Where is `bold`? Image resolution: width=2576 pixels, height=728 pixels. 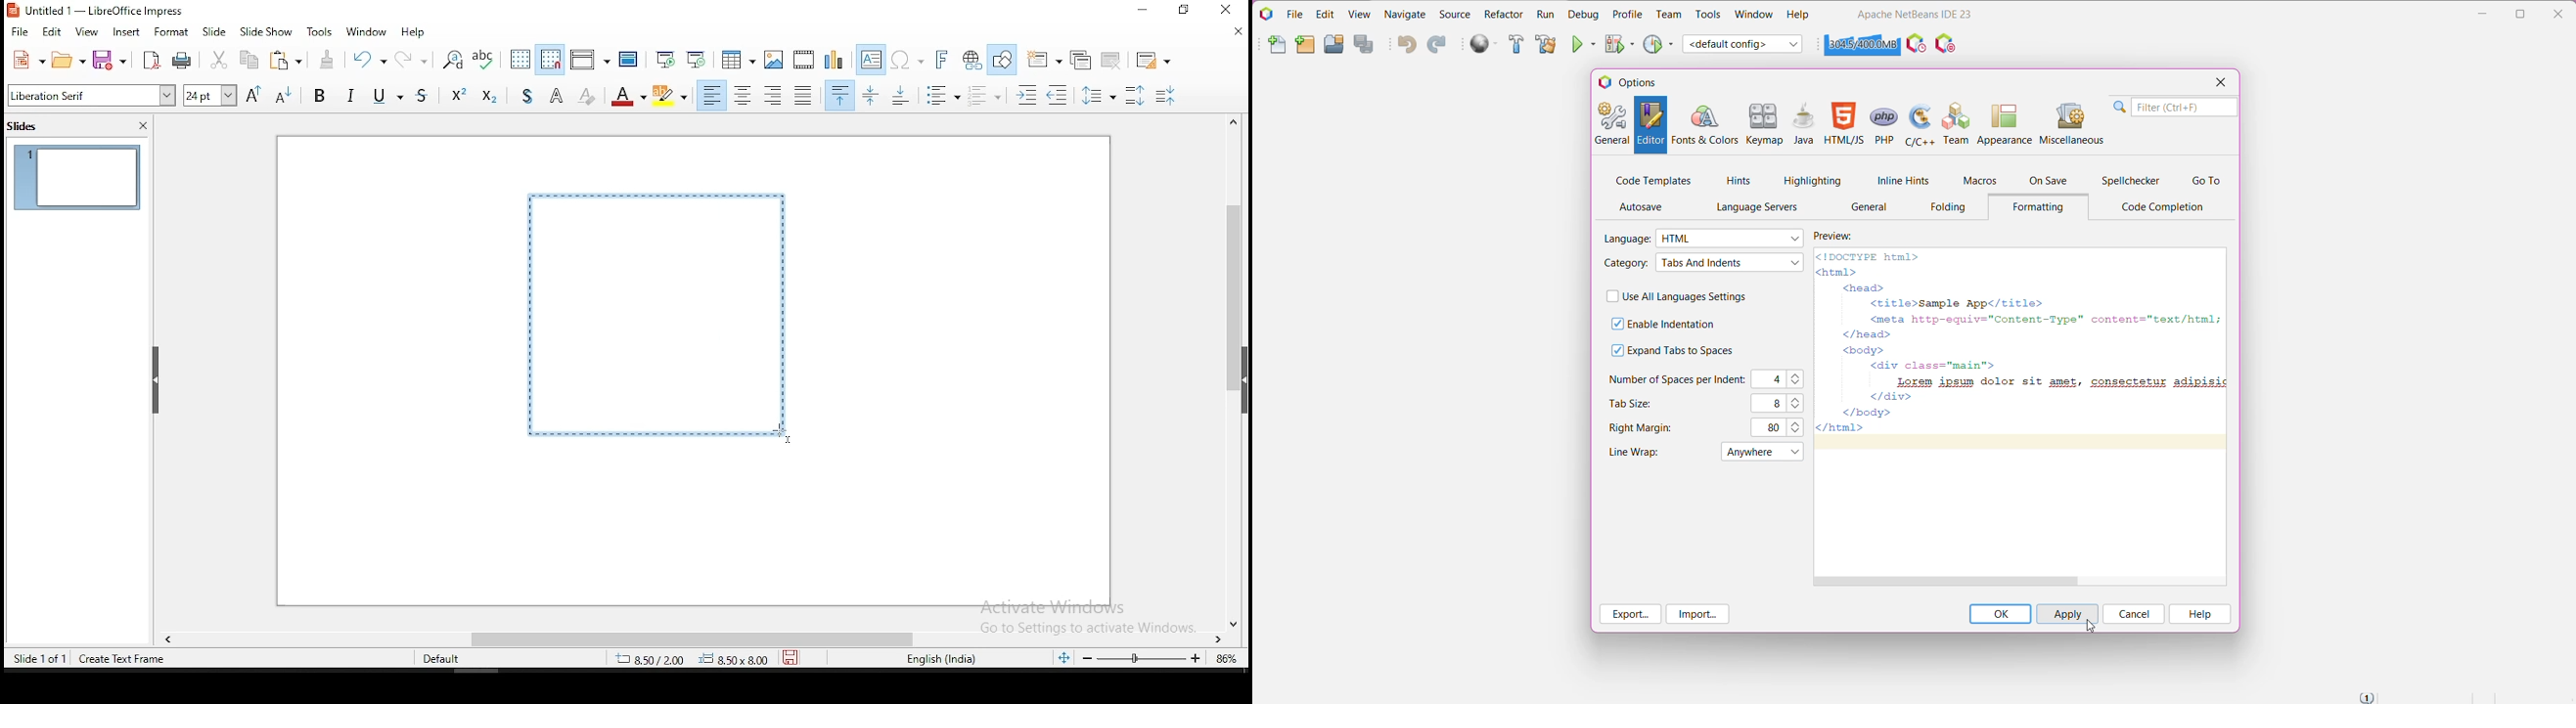
bold is located at coordinates (321, 99).